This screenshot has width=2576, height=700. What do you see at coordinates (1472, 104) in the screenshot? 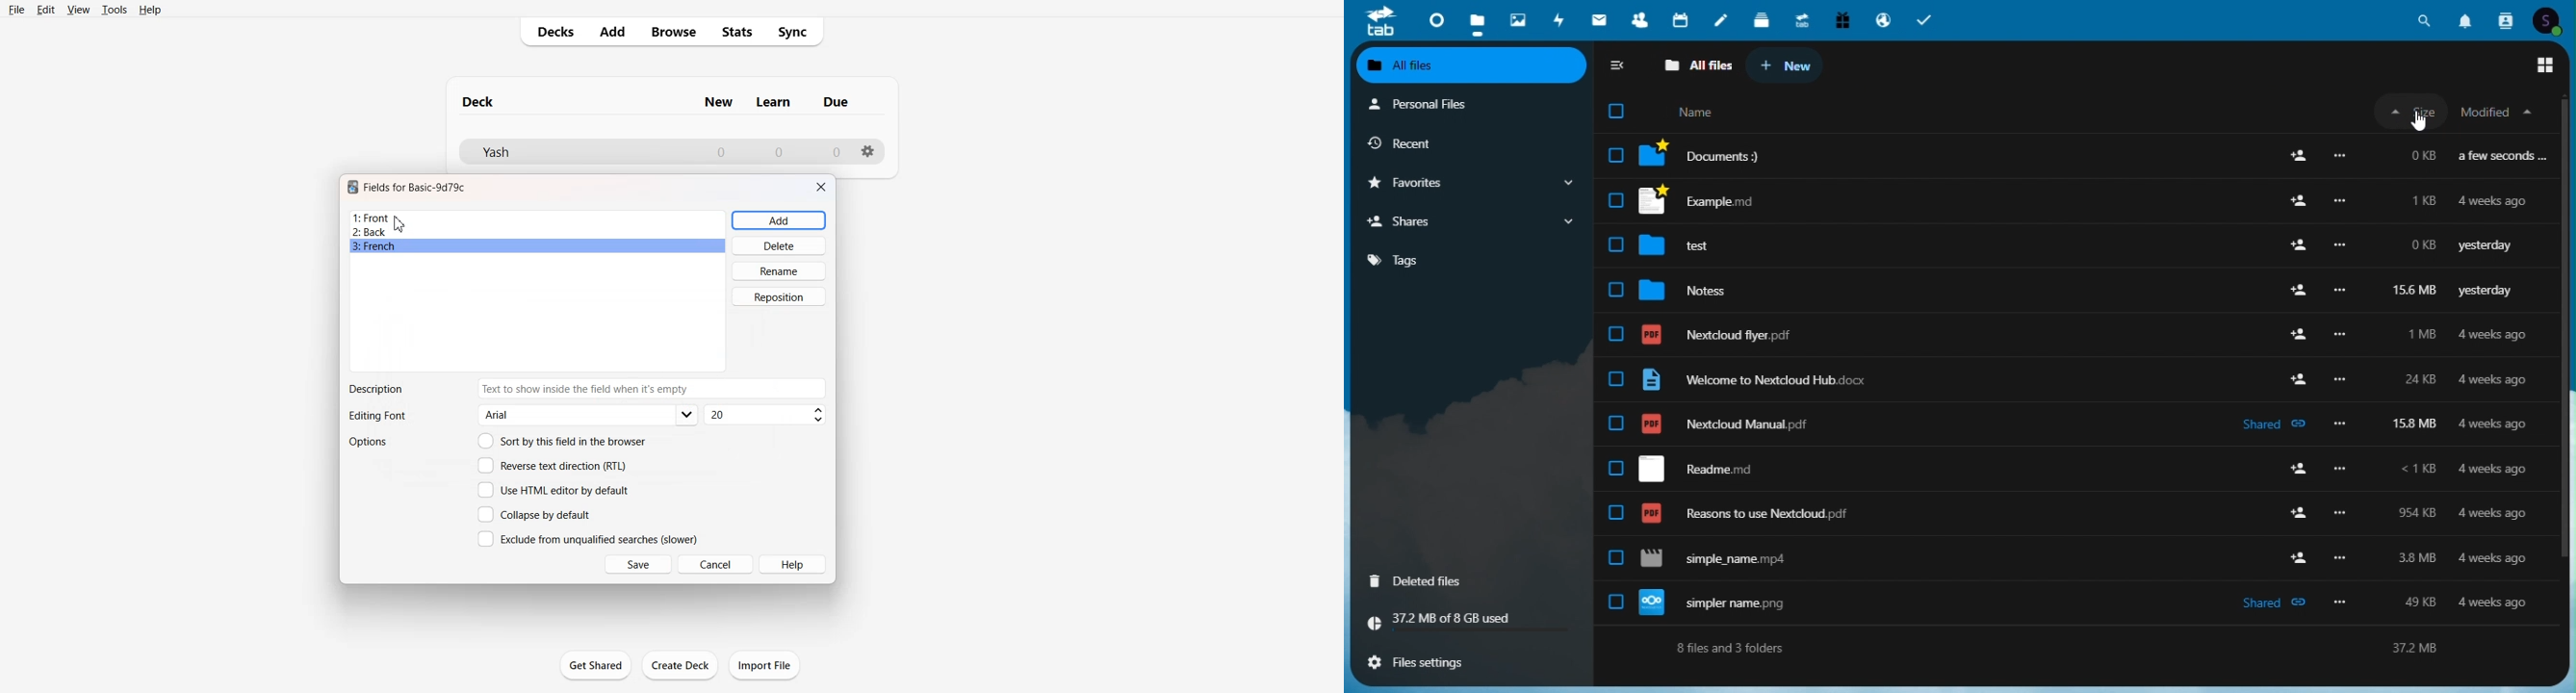
I see `personal files` at bounding box center [1472, 104].